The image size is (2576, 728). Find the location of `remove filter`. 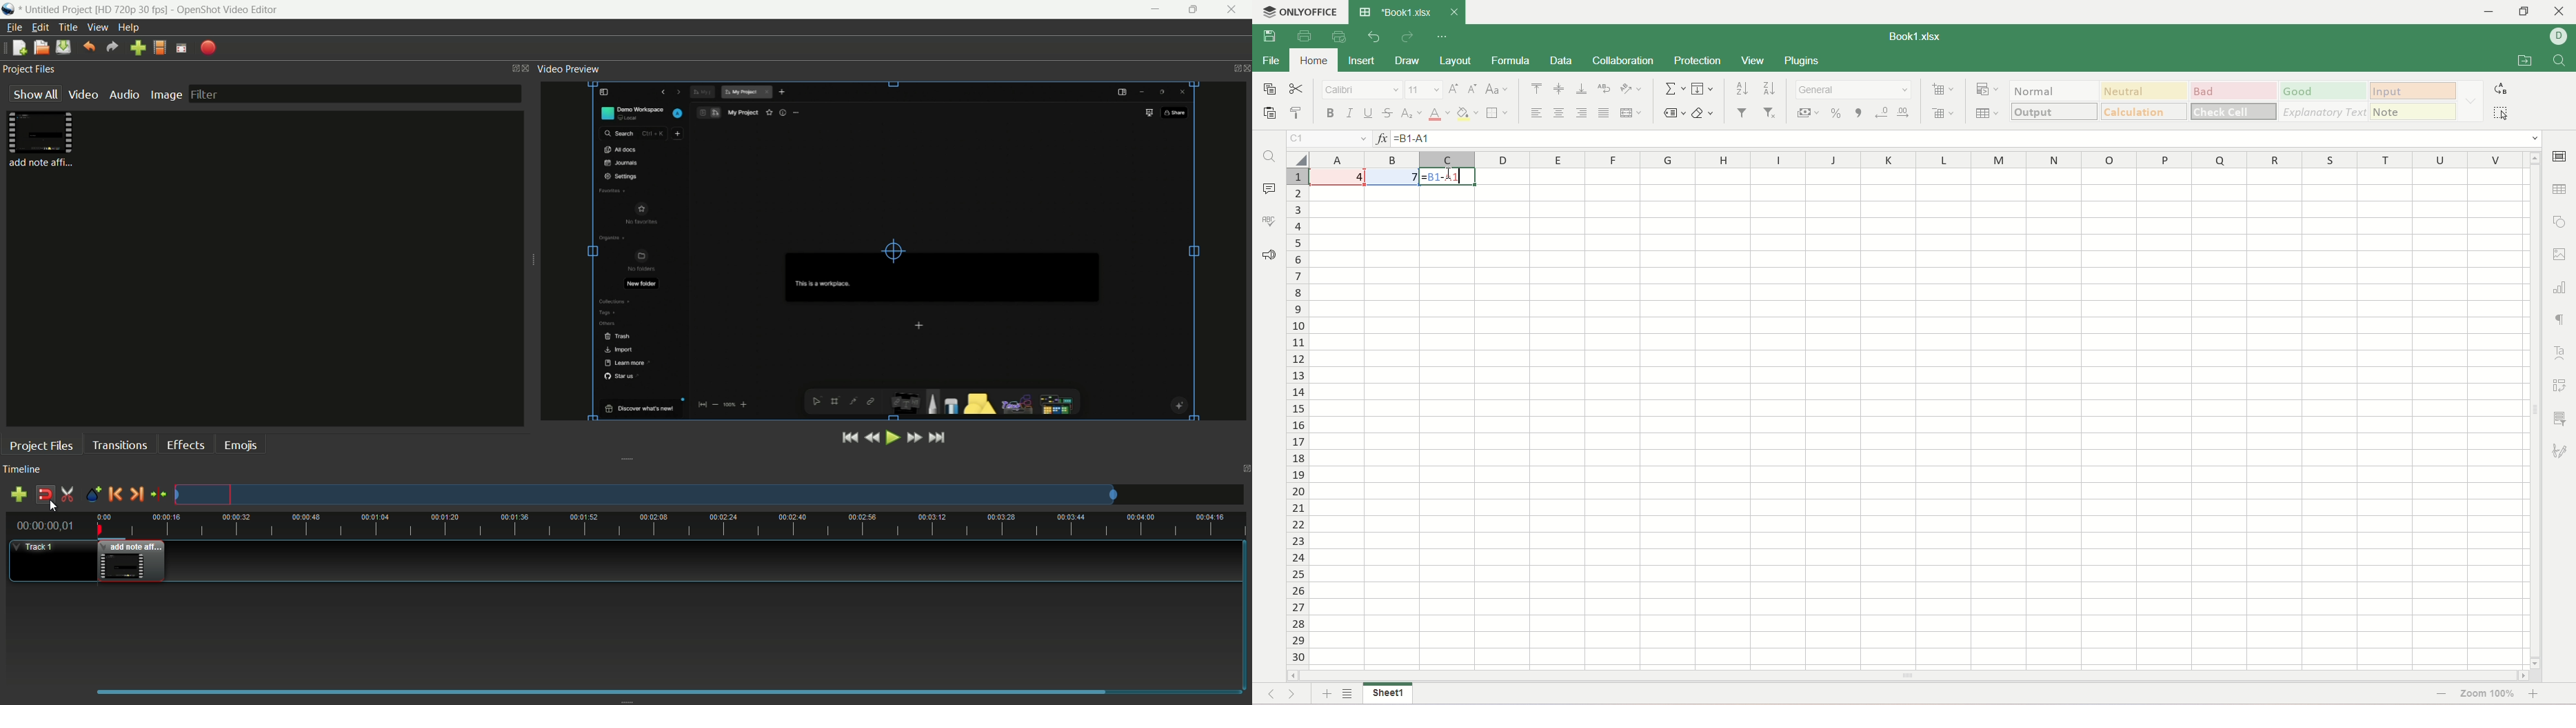

remove filter is located at coordinates (1773, 112).